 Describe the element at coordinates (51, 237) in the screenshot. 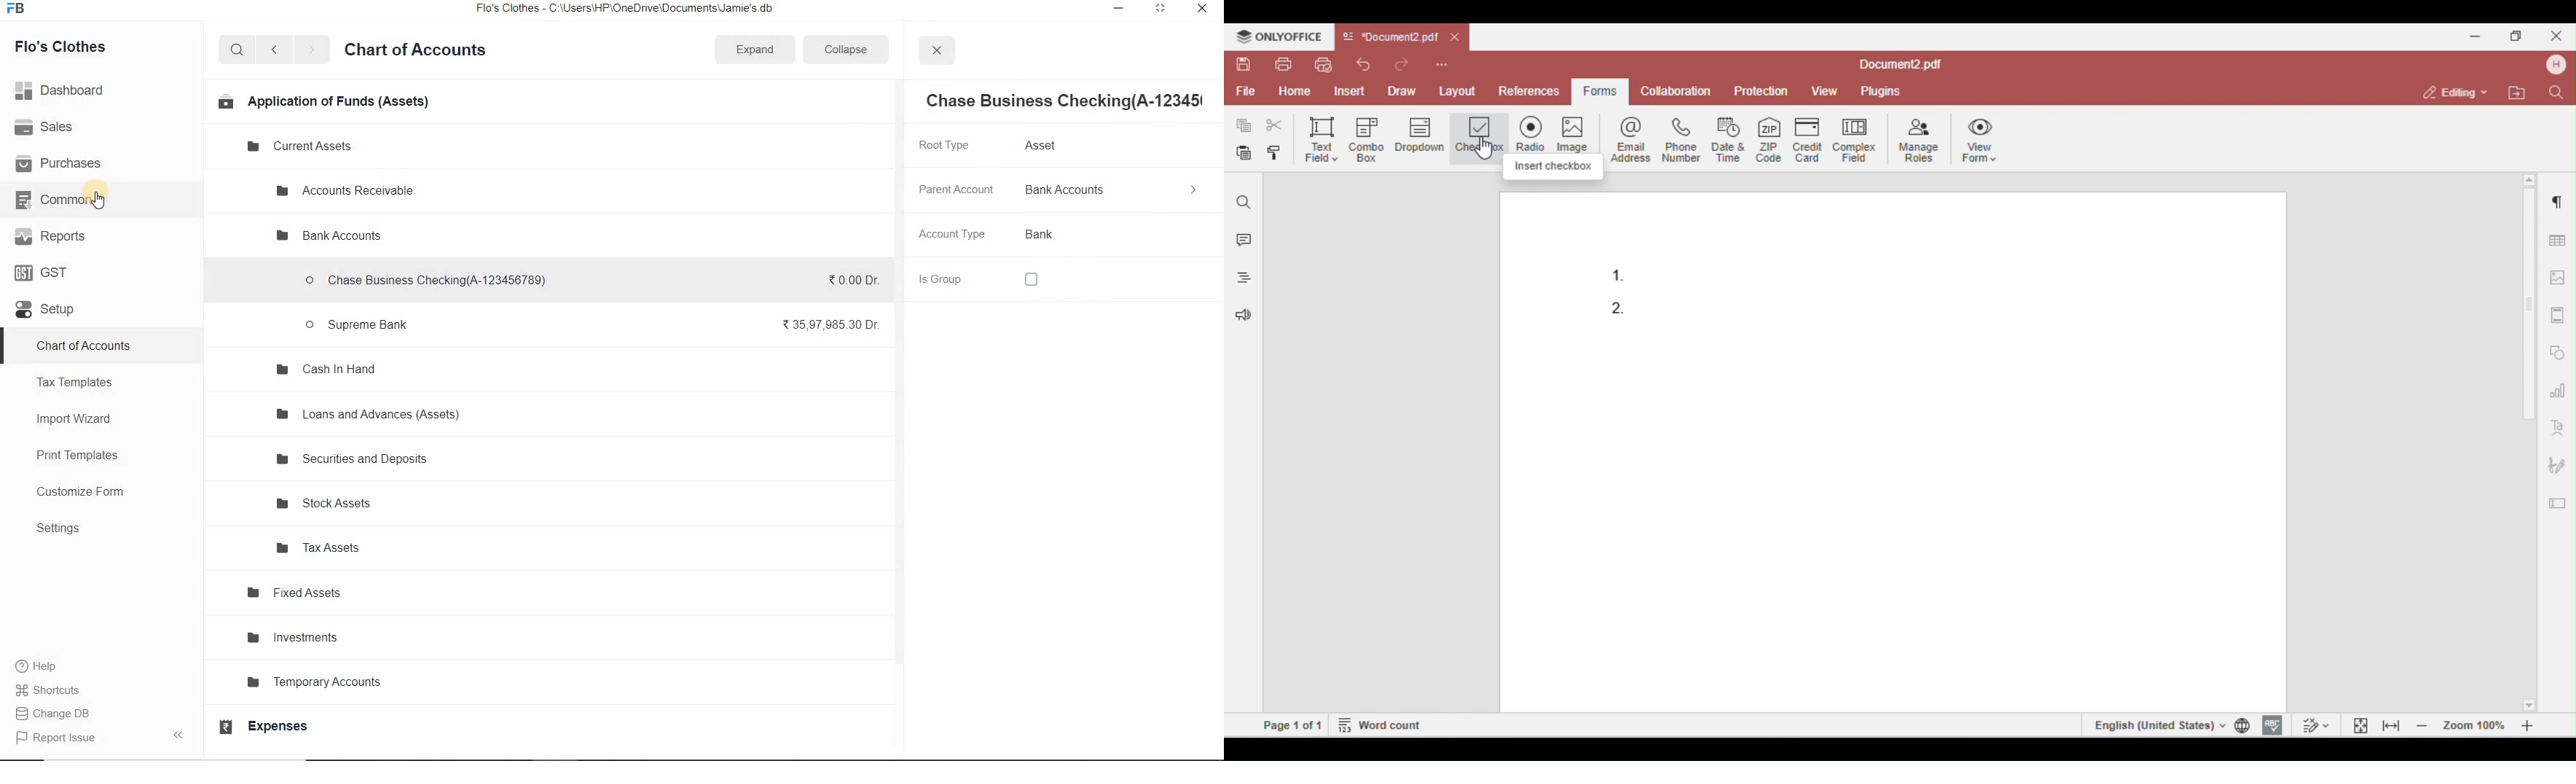

I see `Reports` at that location.